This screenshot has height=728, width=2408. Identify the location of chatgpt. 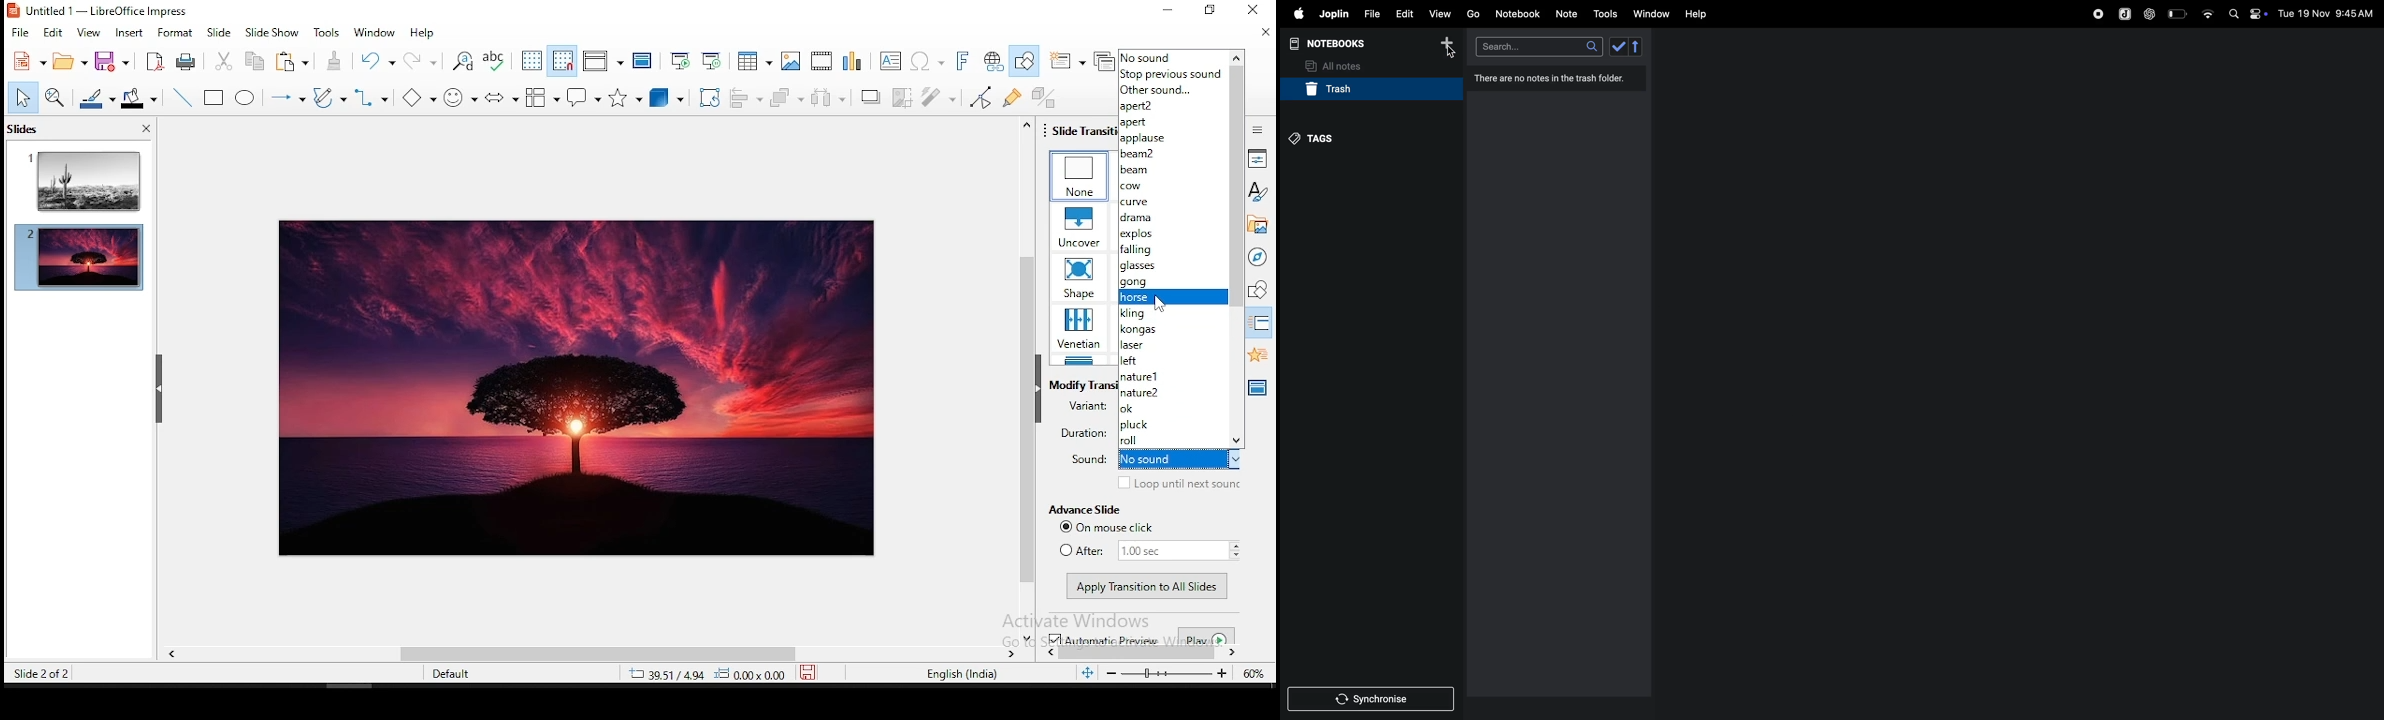
(2150, 12).